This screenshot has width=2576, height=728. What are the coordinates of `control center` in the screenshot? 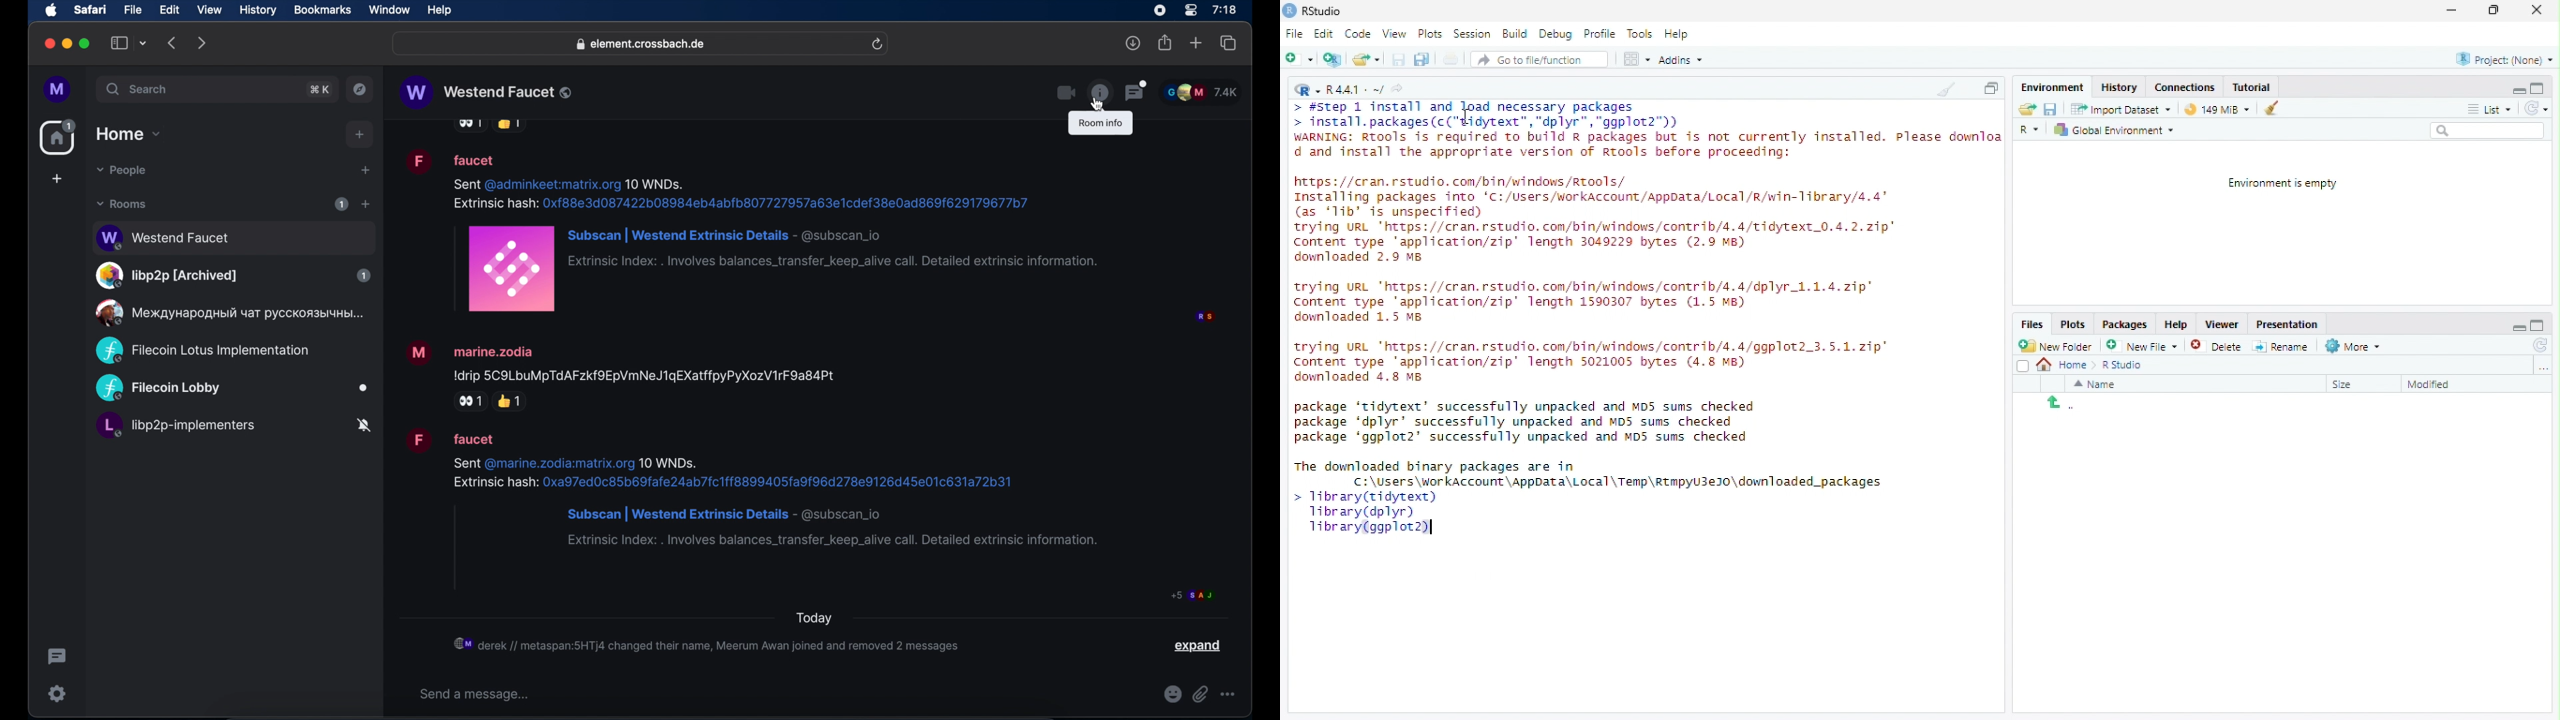 It's located at (1189, 11).